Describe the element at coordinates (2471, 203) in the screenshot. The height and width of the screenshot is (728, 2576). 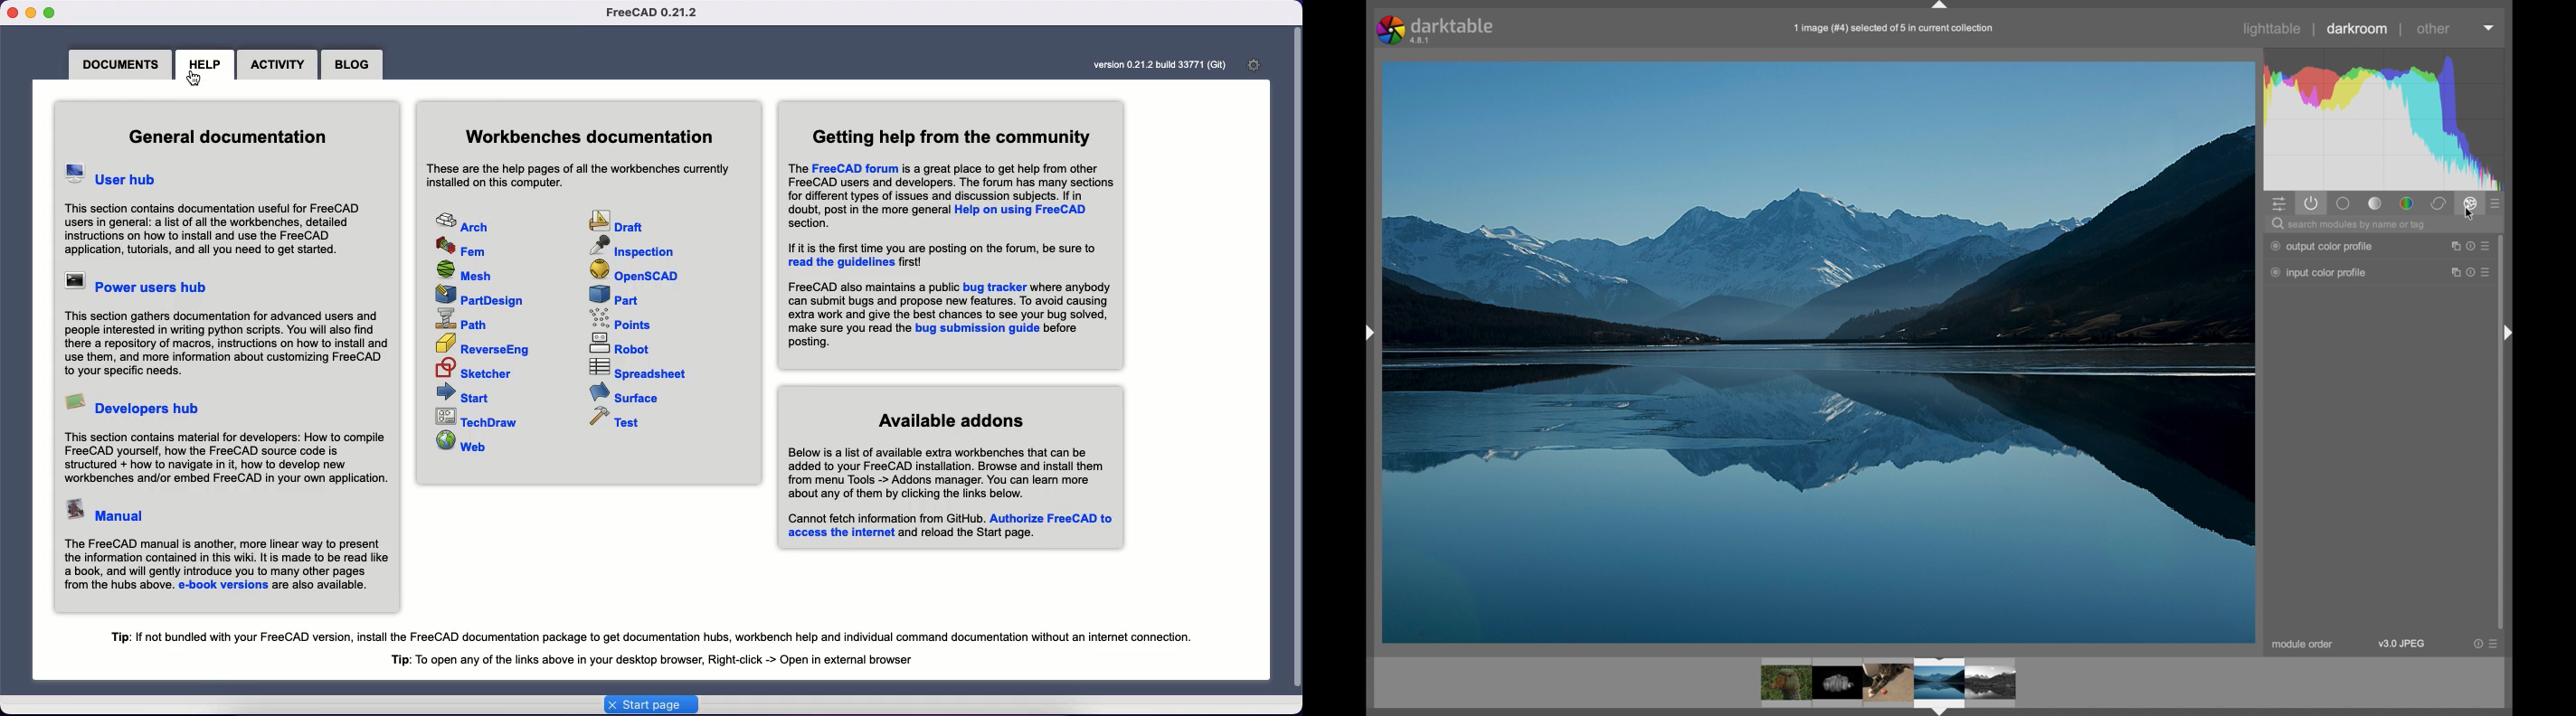
I see `effects` at that location.